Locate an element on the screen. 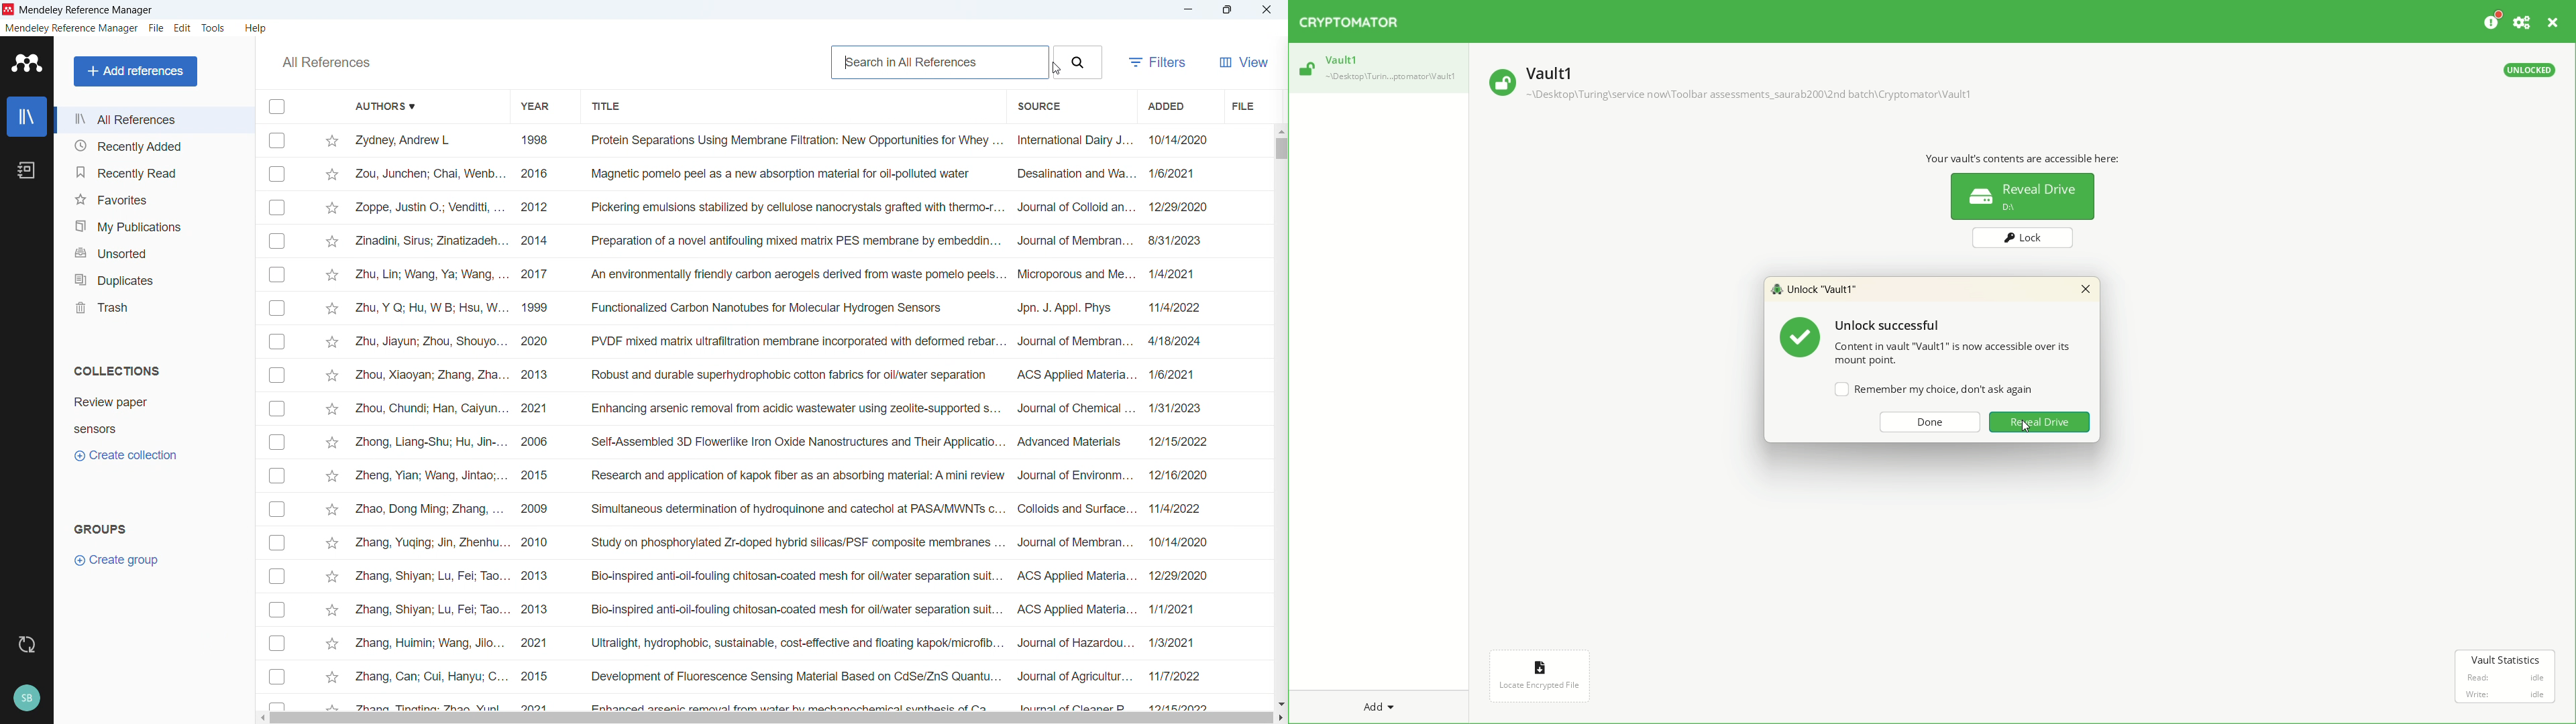 This screenshot has width=2576, height=728. tools is located at coordinates (213, 28).